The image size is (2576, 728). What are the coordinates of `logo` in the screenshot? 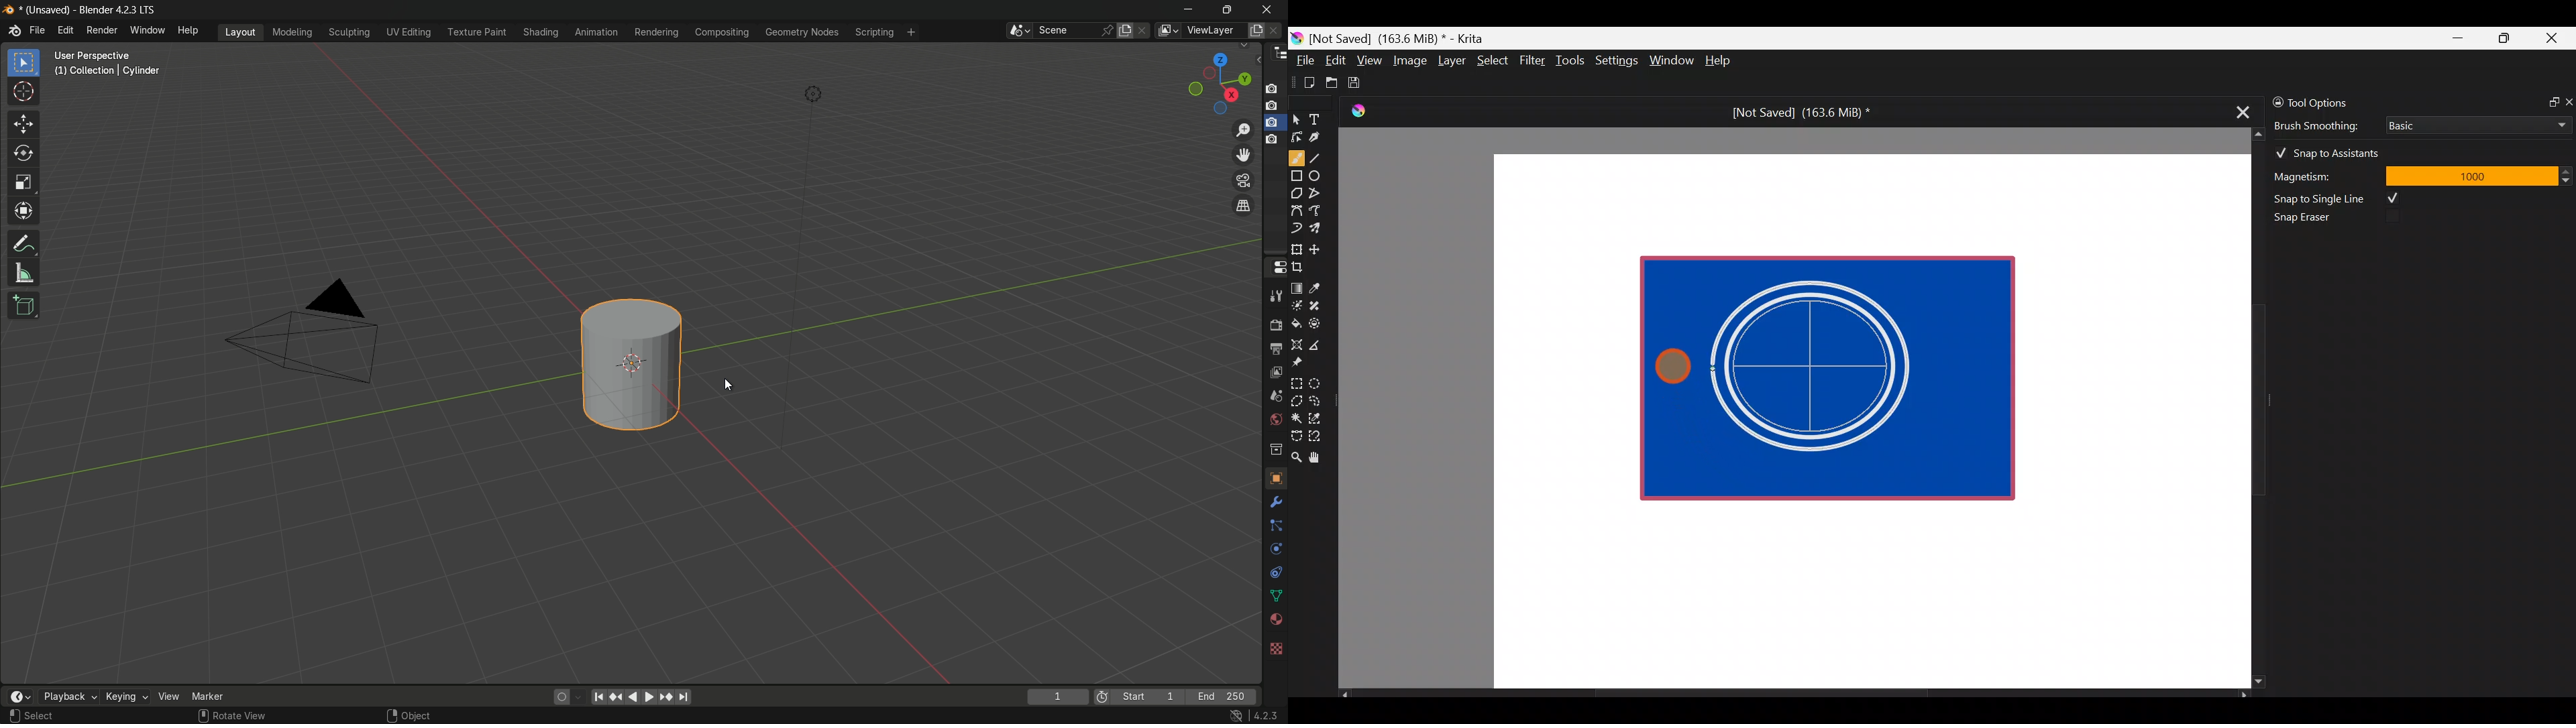 It's located at (14, 31).